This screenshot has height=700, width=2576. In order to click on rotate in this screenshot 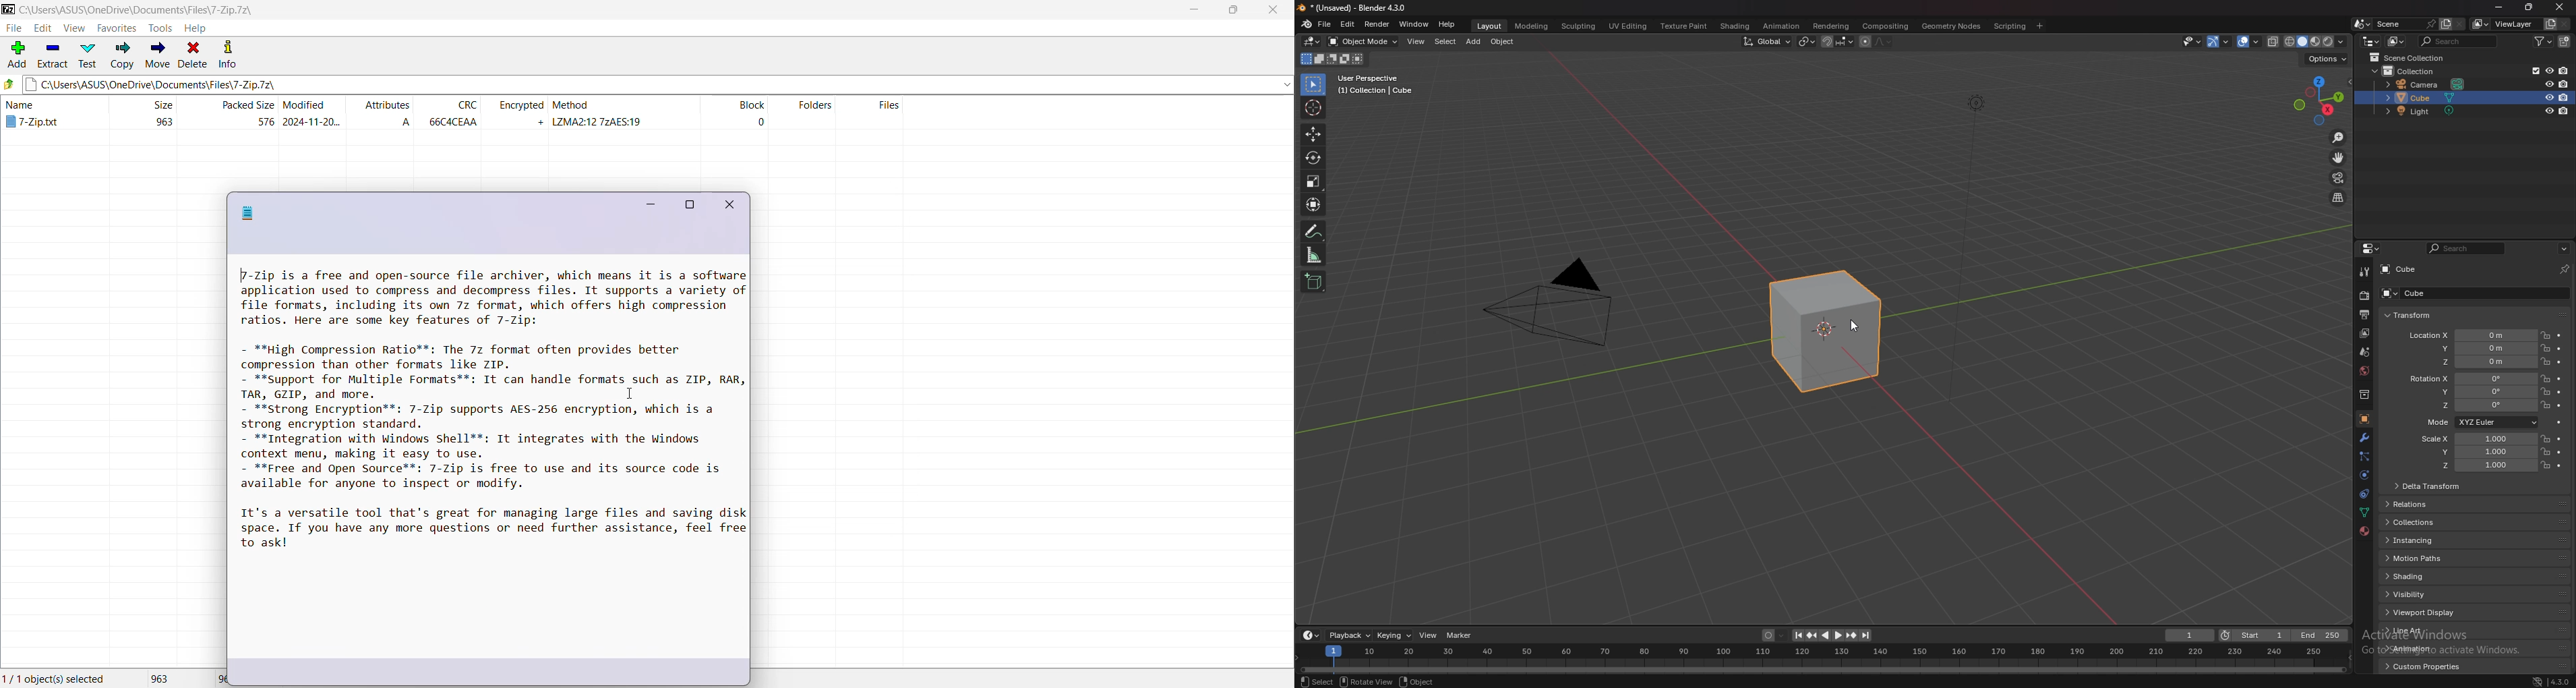, I will do `click(1312, 158)`.